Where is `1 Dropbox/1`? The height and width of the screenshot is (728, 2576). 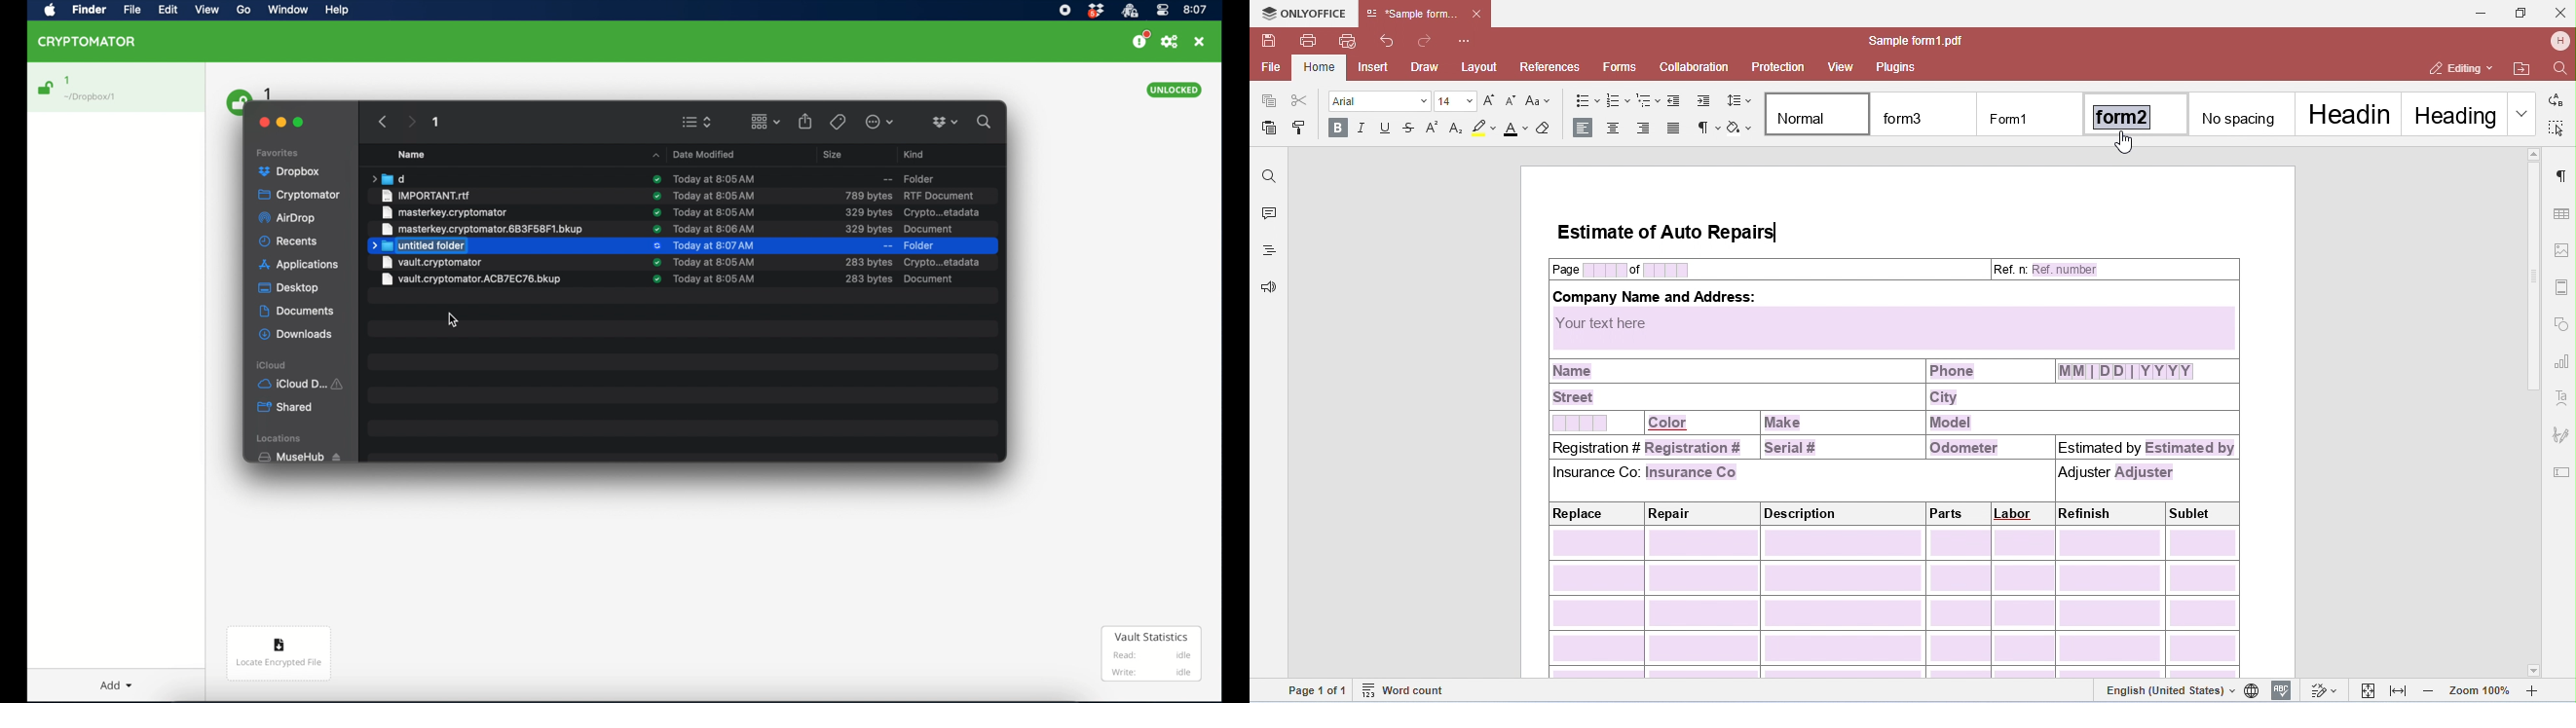
1 Dropbox/1 is located at coordinates (99, 89).